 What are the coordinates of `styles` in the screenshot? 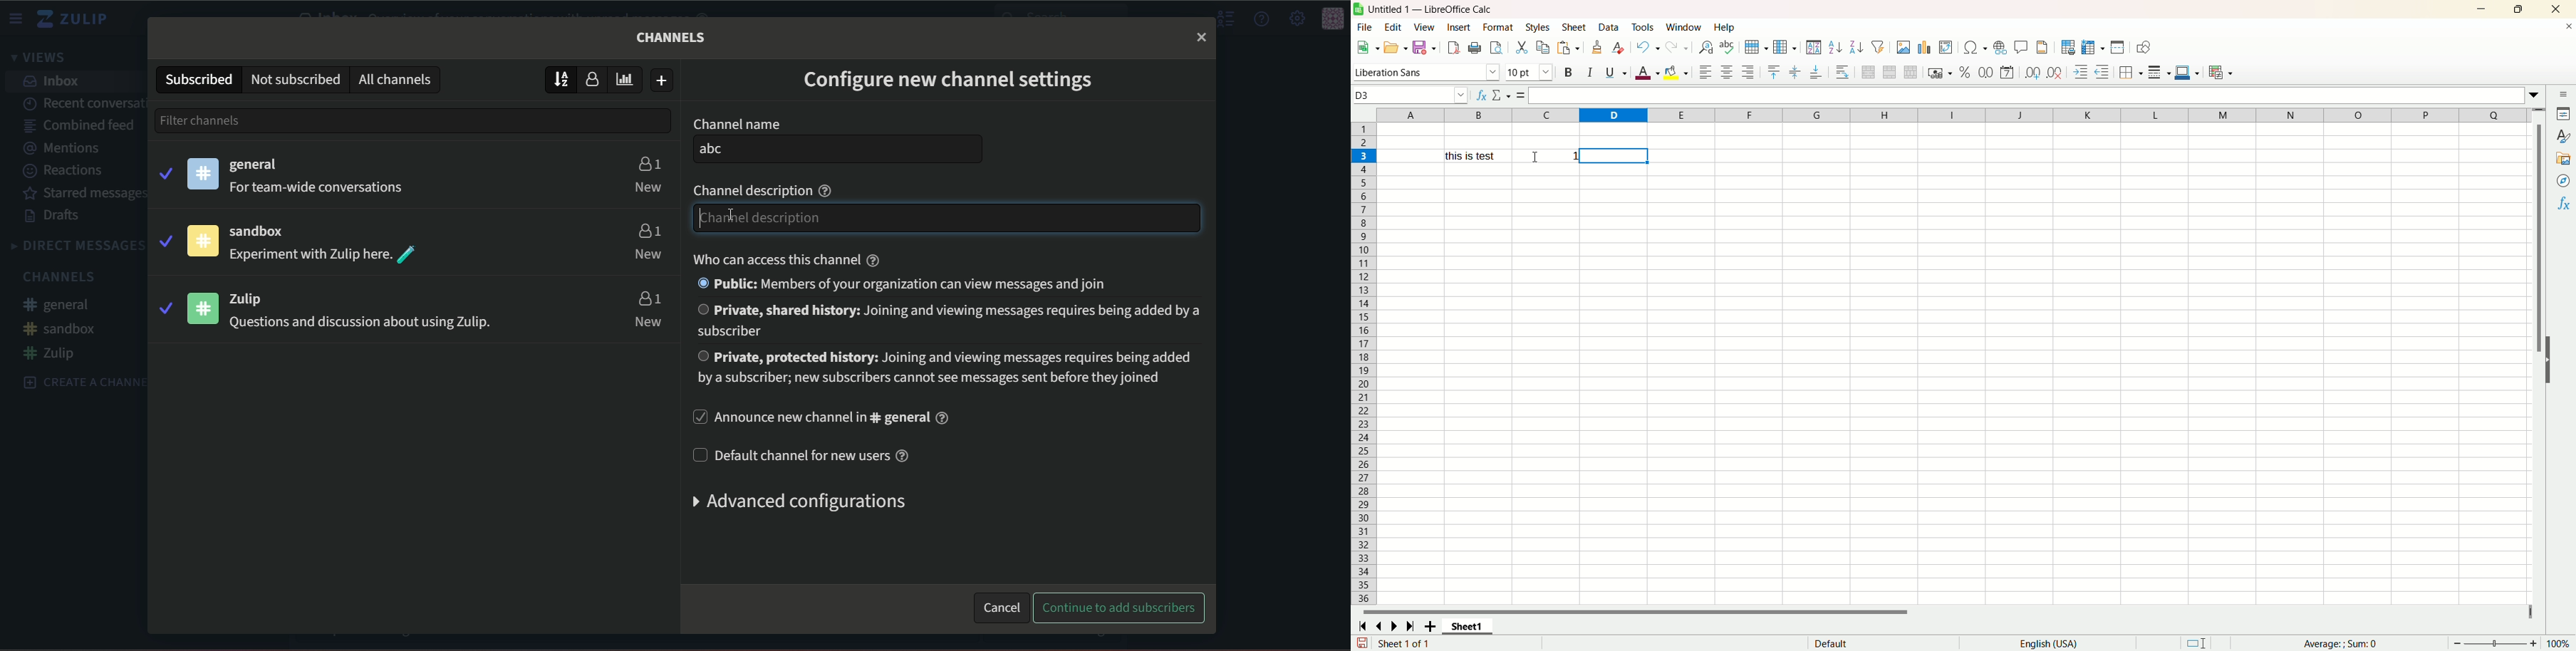 It's located at (2564, 136).